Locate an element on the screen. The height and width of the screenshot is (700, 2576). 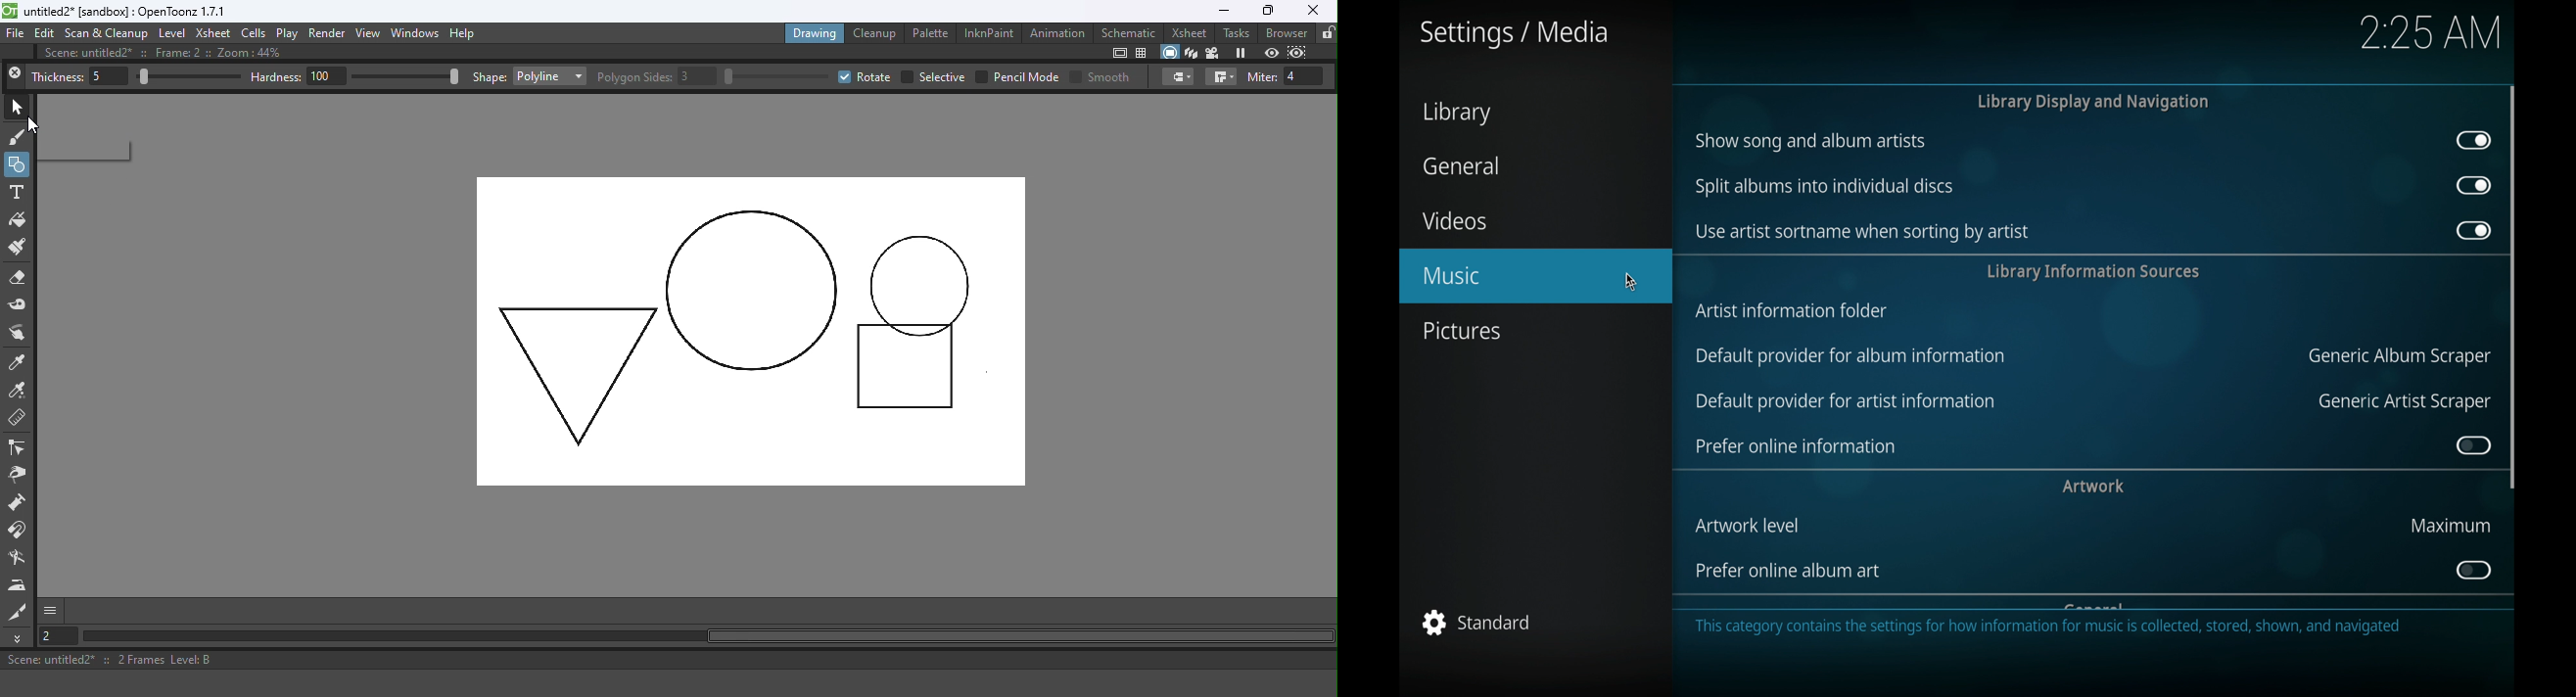
artwork level is located at coordinates (1747, 525).